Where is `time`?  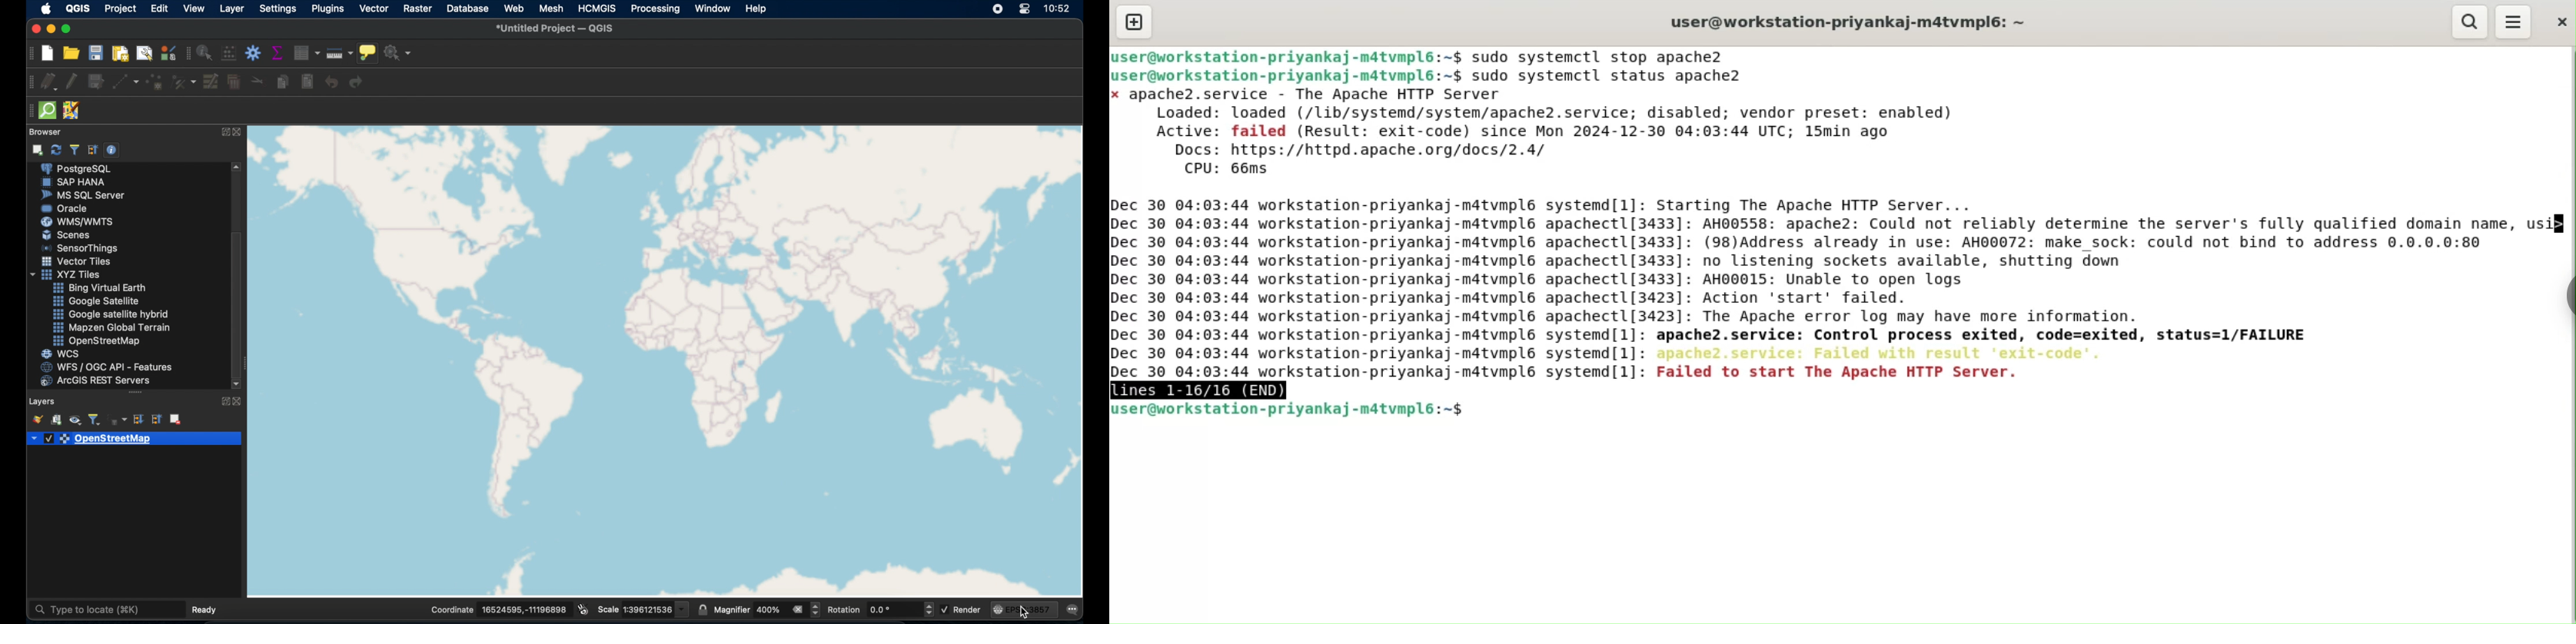 time is located at coordinates (1059, 8).